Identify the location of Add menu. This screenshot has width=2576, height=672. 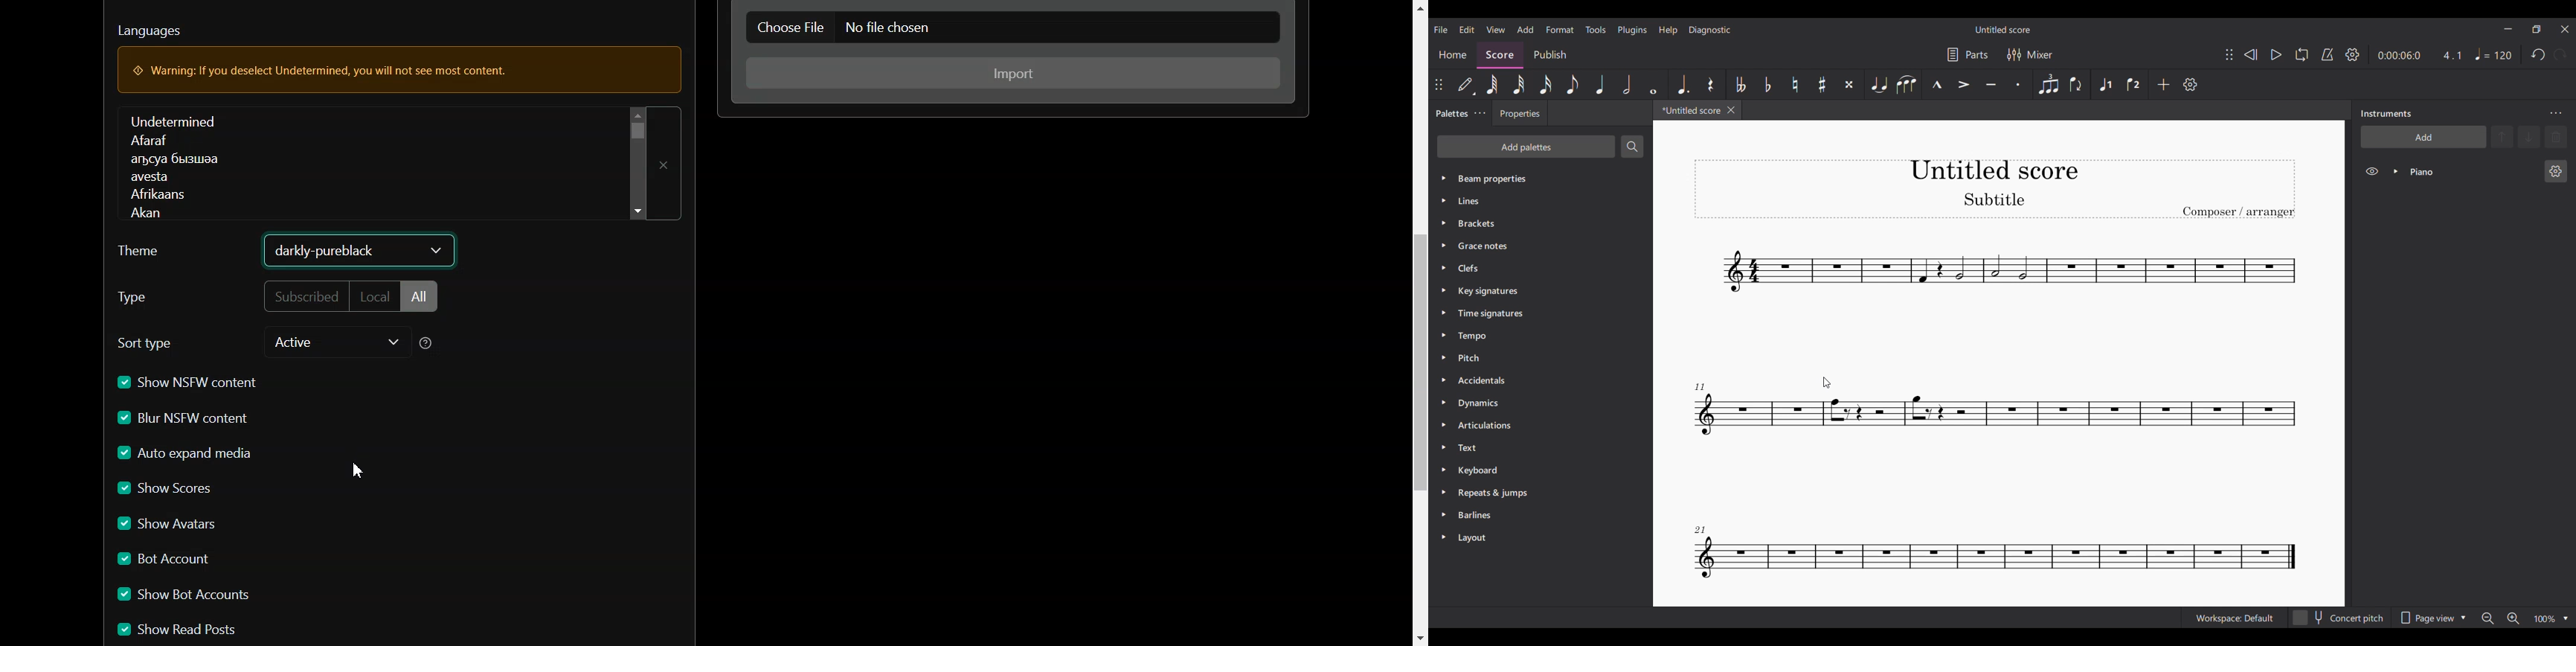
(1526, 29).